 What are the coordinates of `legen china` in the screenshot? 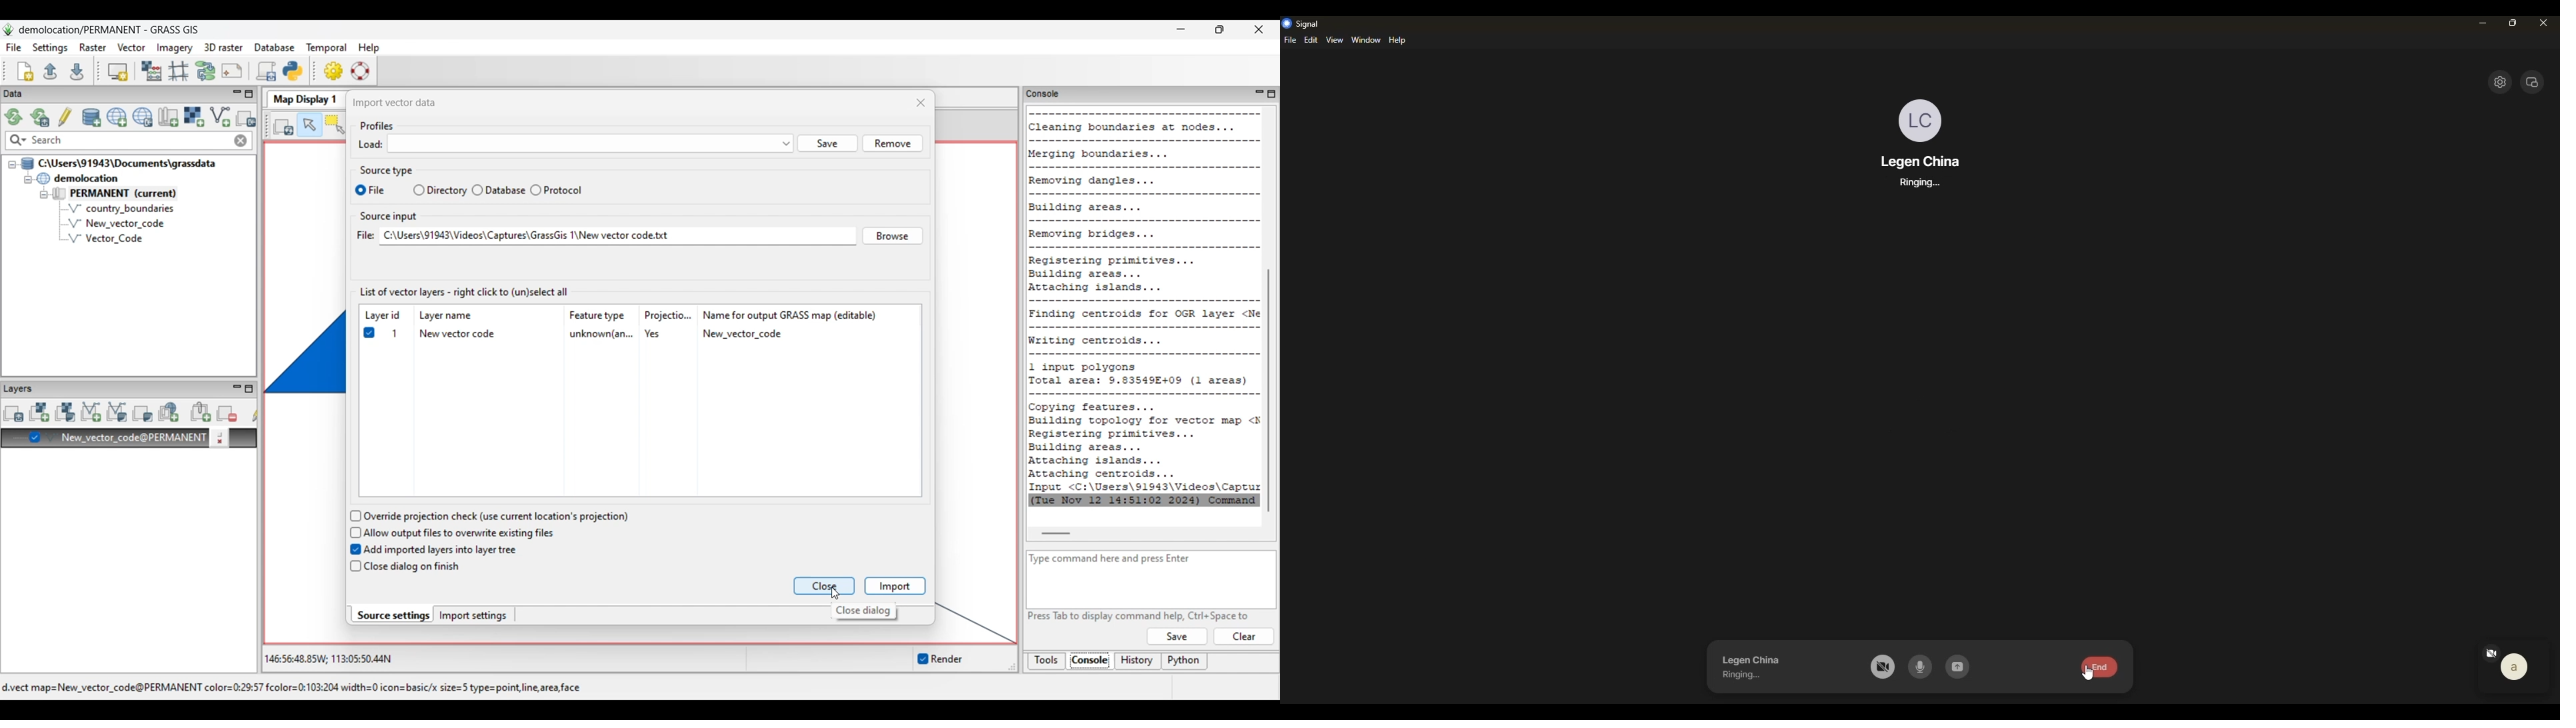 It's located at (1920, 160).